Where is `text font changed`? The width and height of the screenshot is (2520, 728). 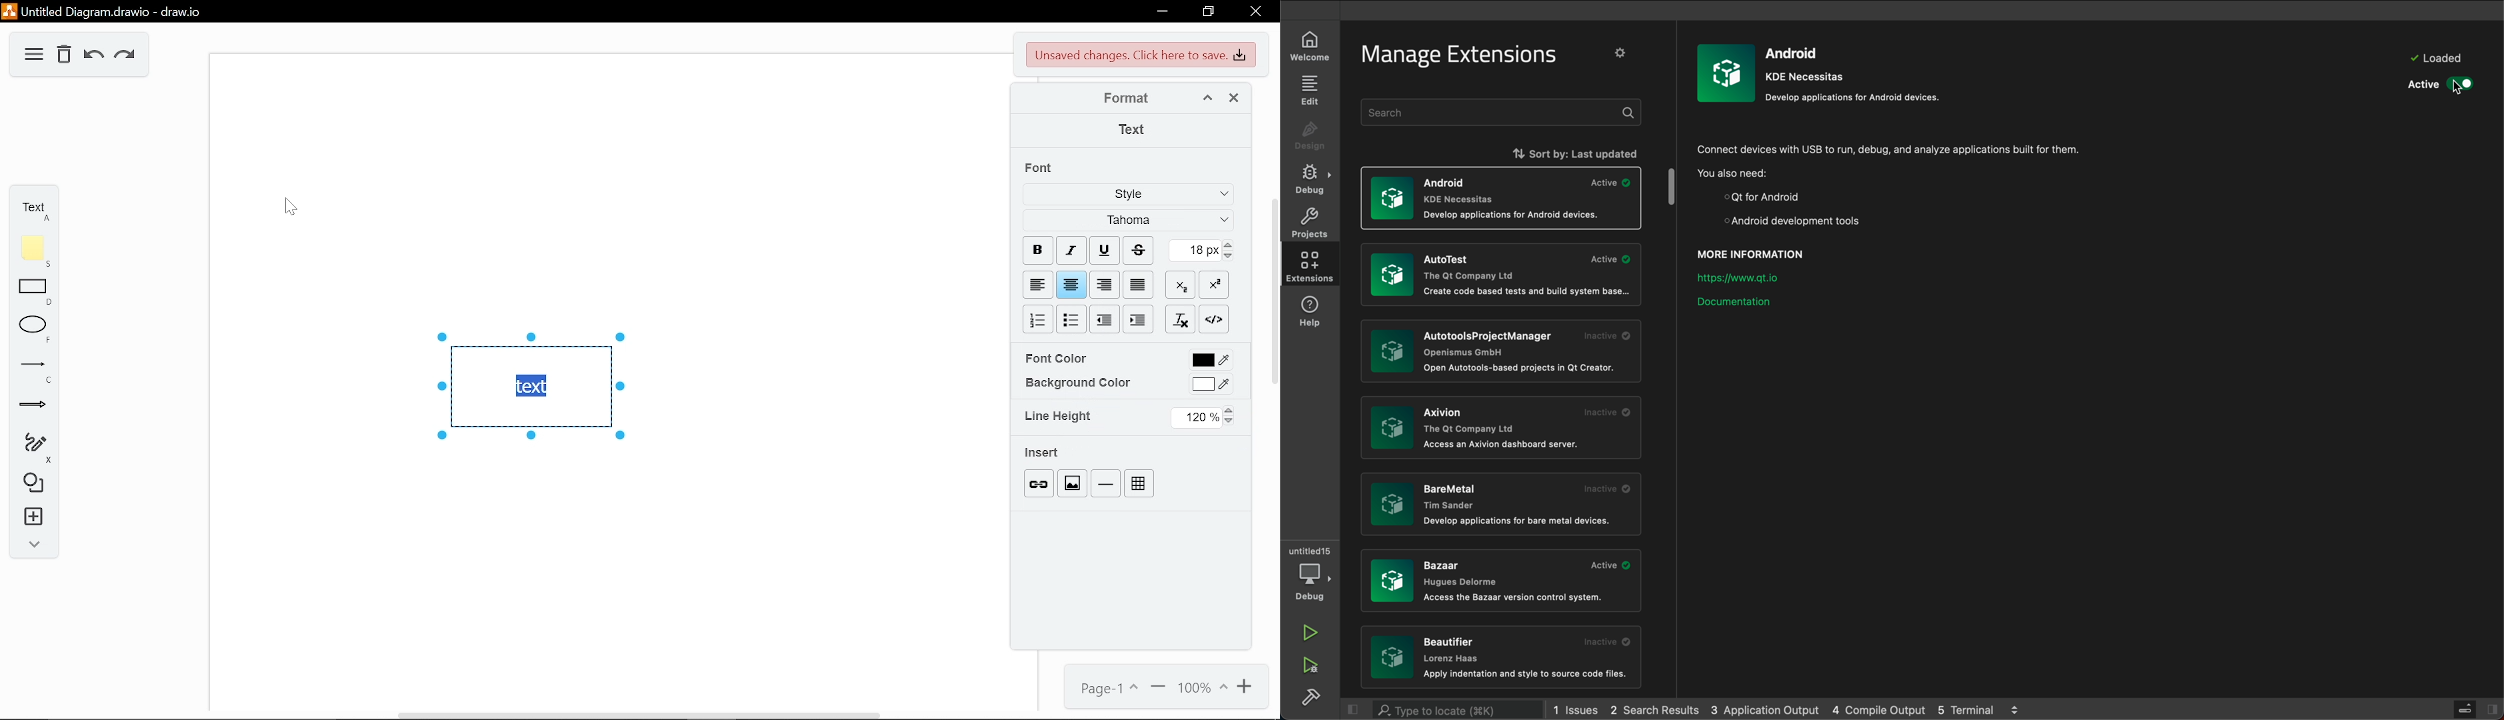
text font changed is located at coordinates (531, 386).